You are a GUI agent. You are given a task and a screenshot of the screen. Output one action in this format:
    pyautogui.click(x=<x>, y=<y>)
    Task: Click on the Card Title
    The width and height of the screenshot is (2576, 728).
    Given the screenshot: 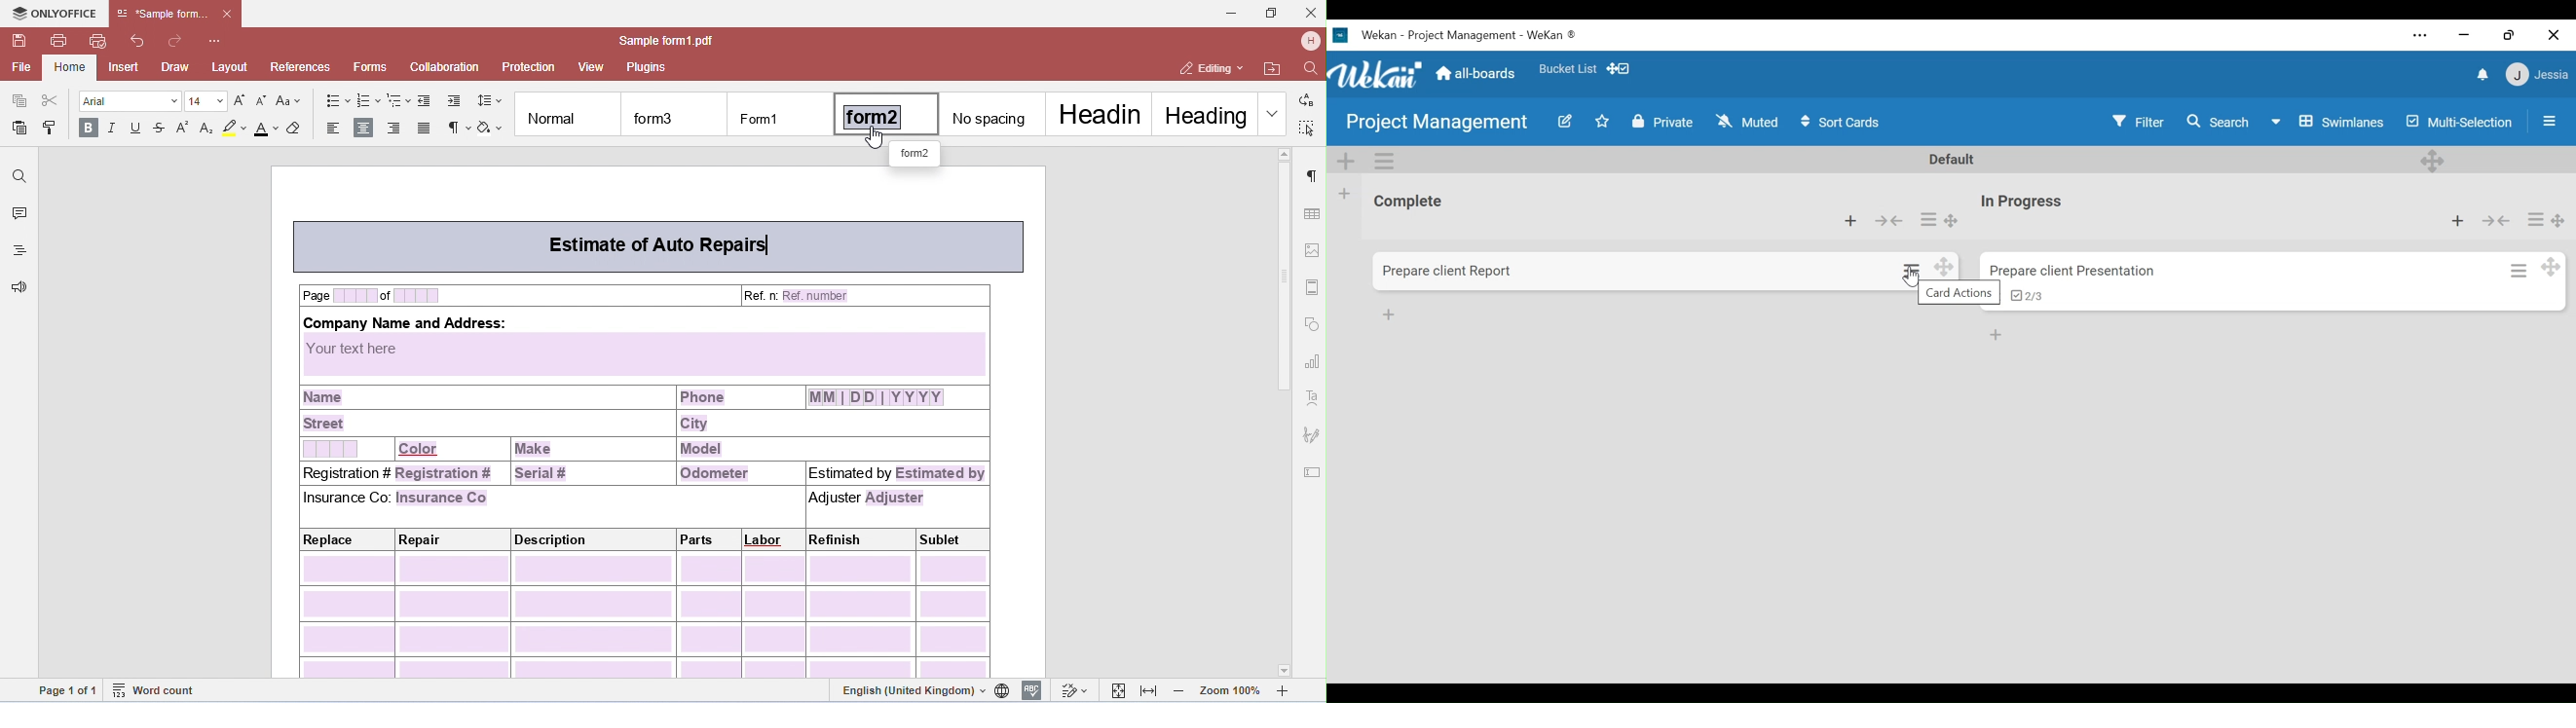 What is the action you would take?
    pyautogui.click(x=2078, y=271)
    